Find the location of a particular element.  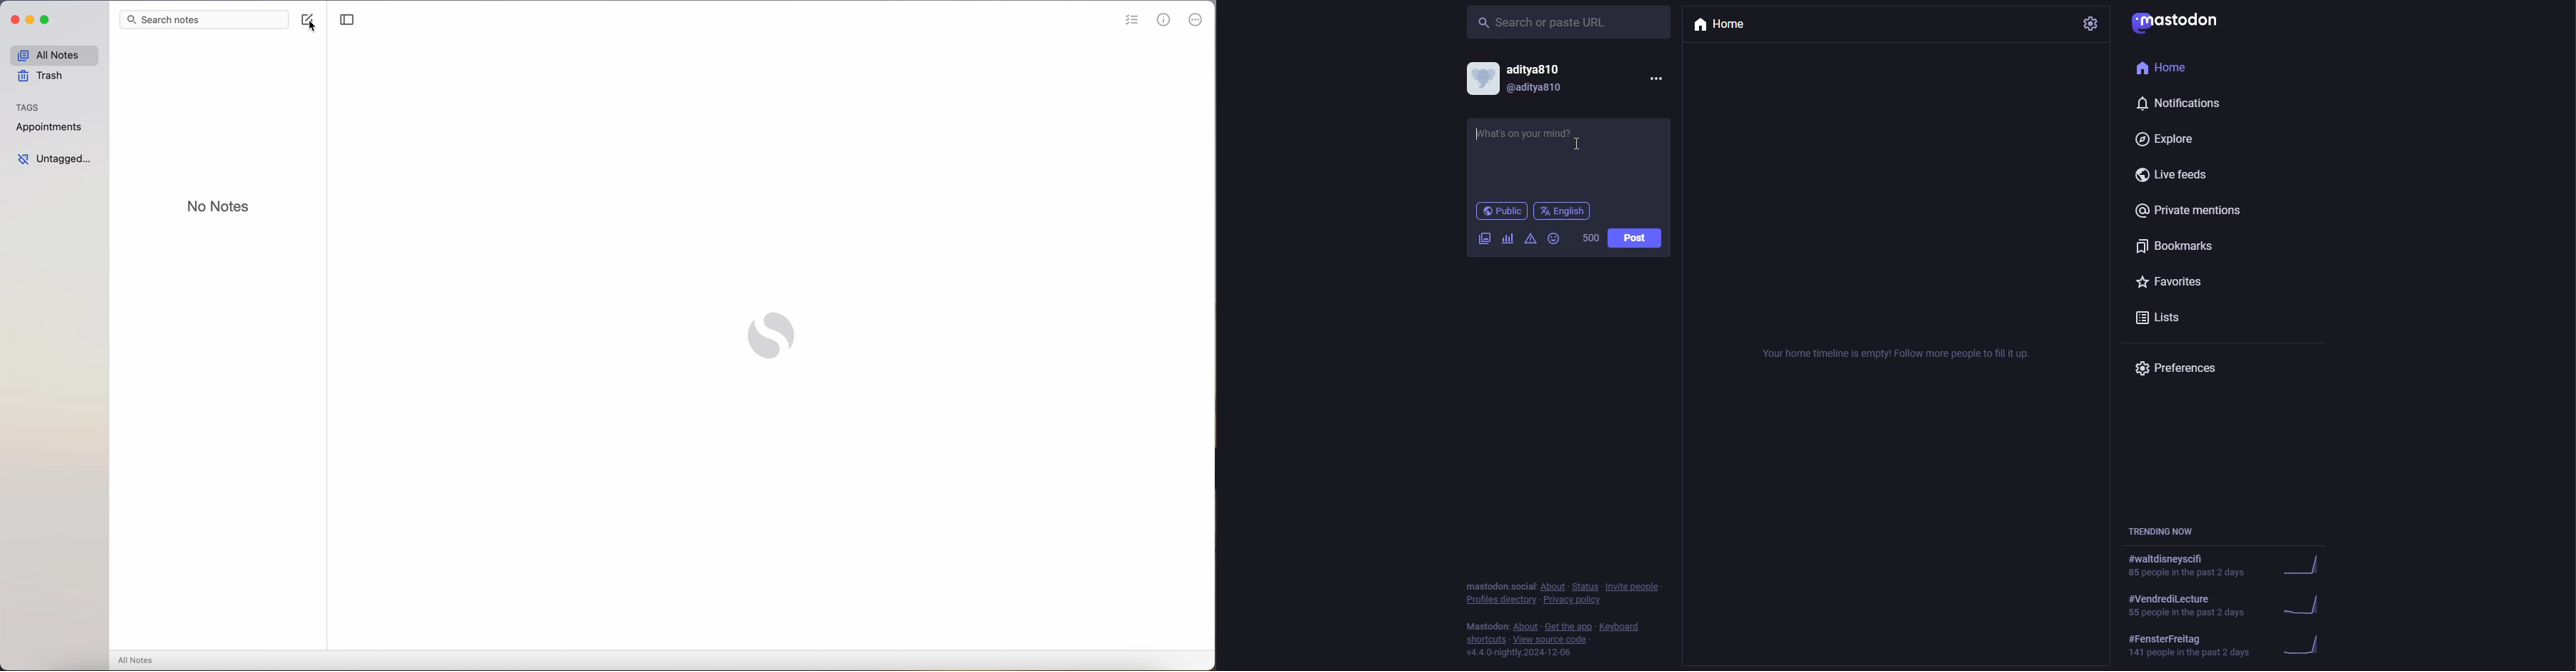

emoji is located at coordinates (1555, 238).